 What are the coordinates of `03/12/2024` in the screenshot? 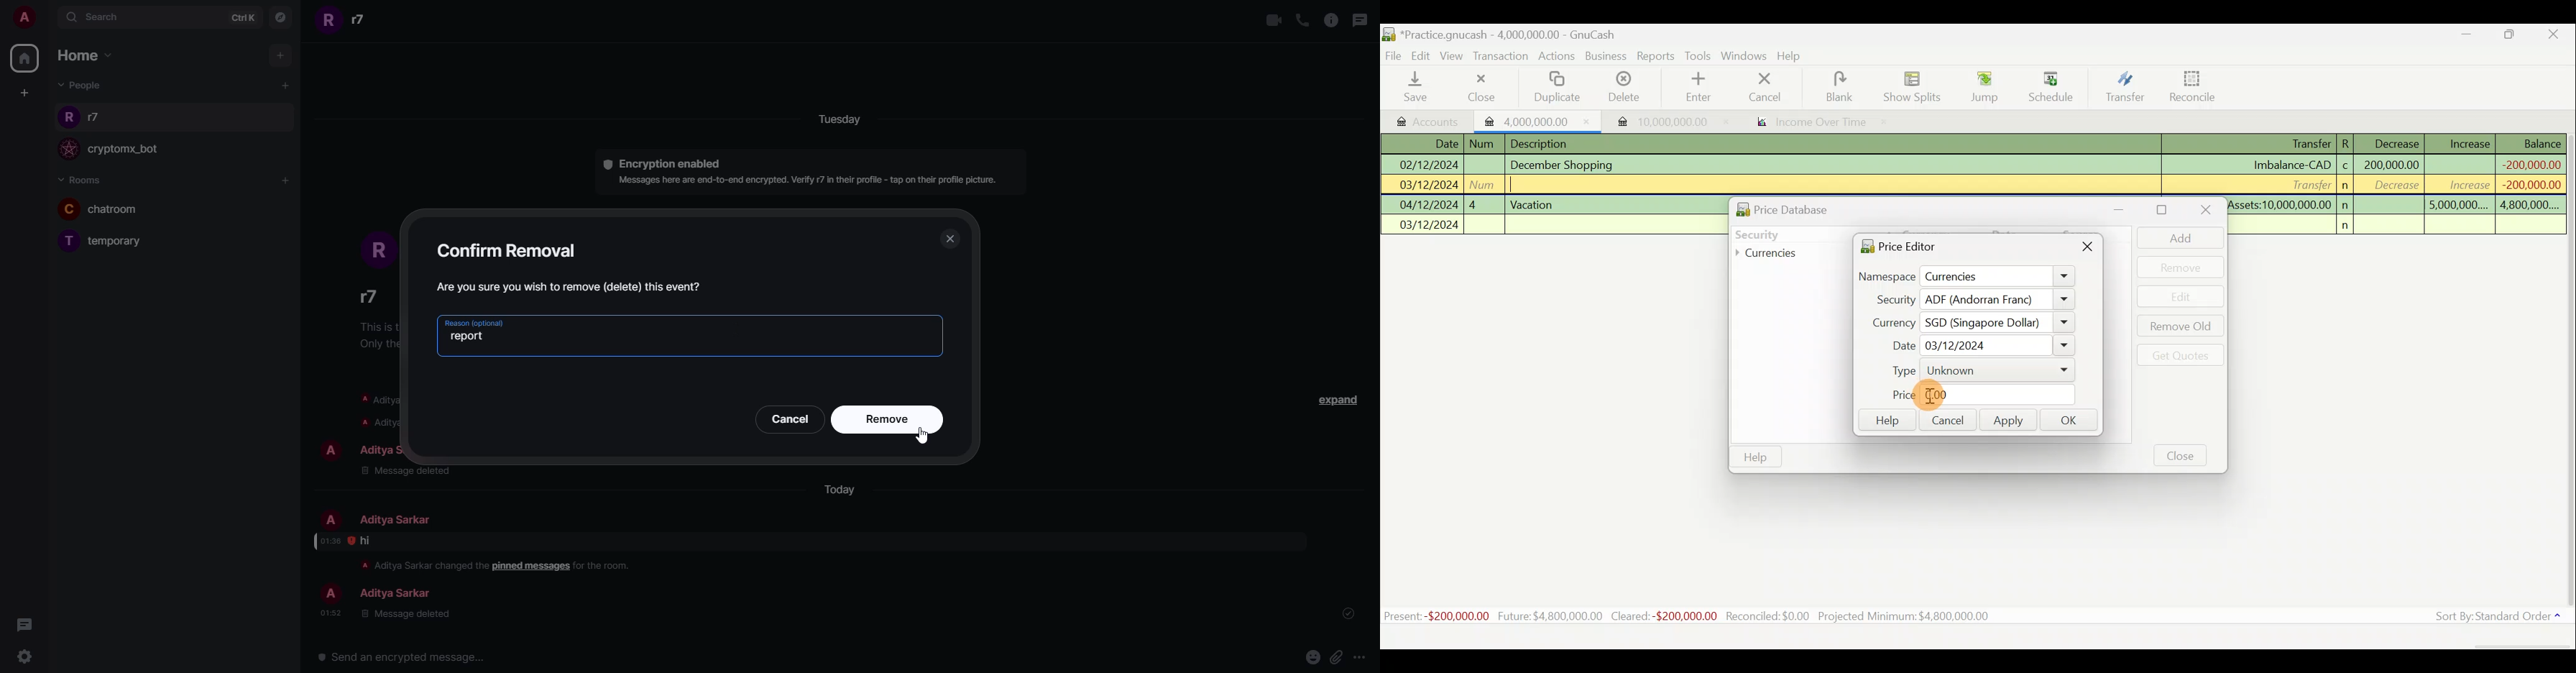 It's located at (1429, 186).